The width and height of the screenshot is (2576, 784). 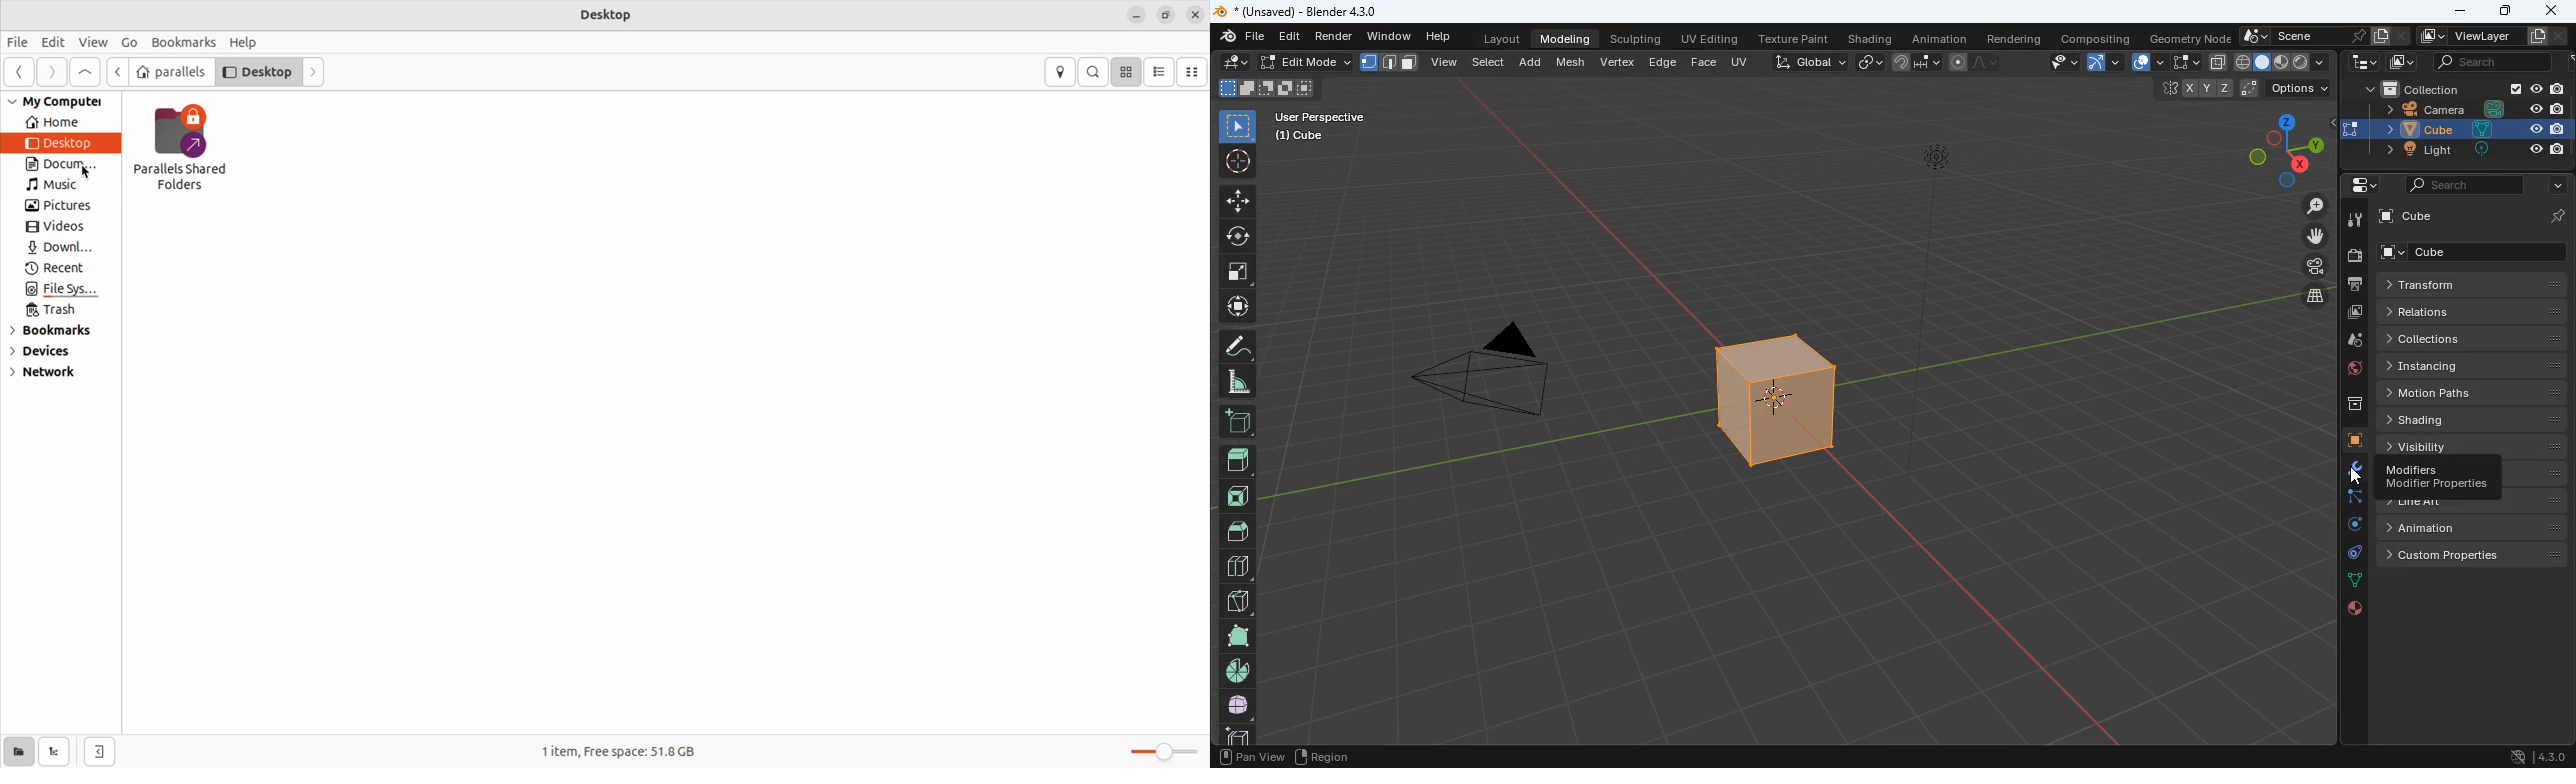 What do you see at coordinates (1239, 565) in the screenshot?
I see `divide` at bounding box center [1239, 565].